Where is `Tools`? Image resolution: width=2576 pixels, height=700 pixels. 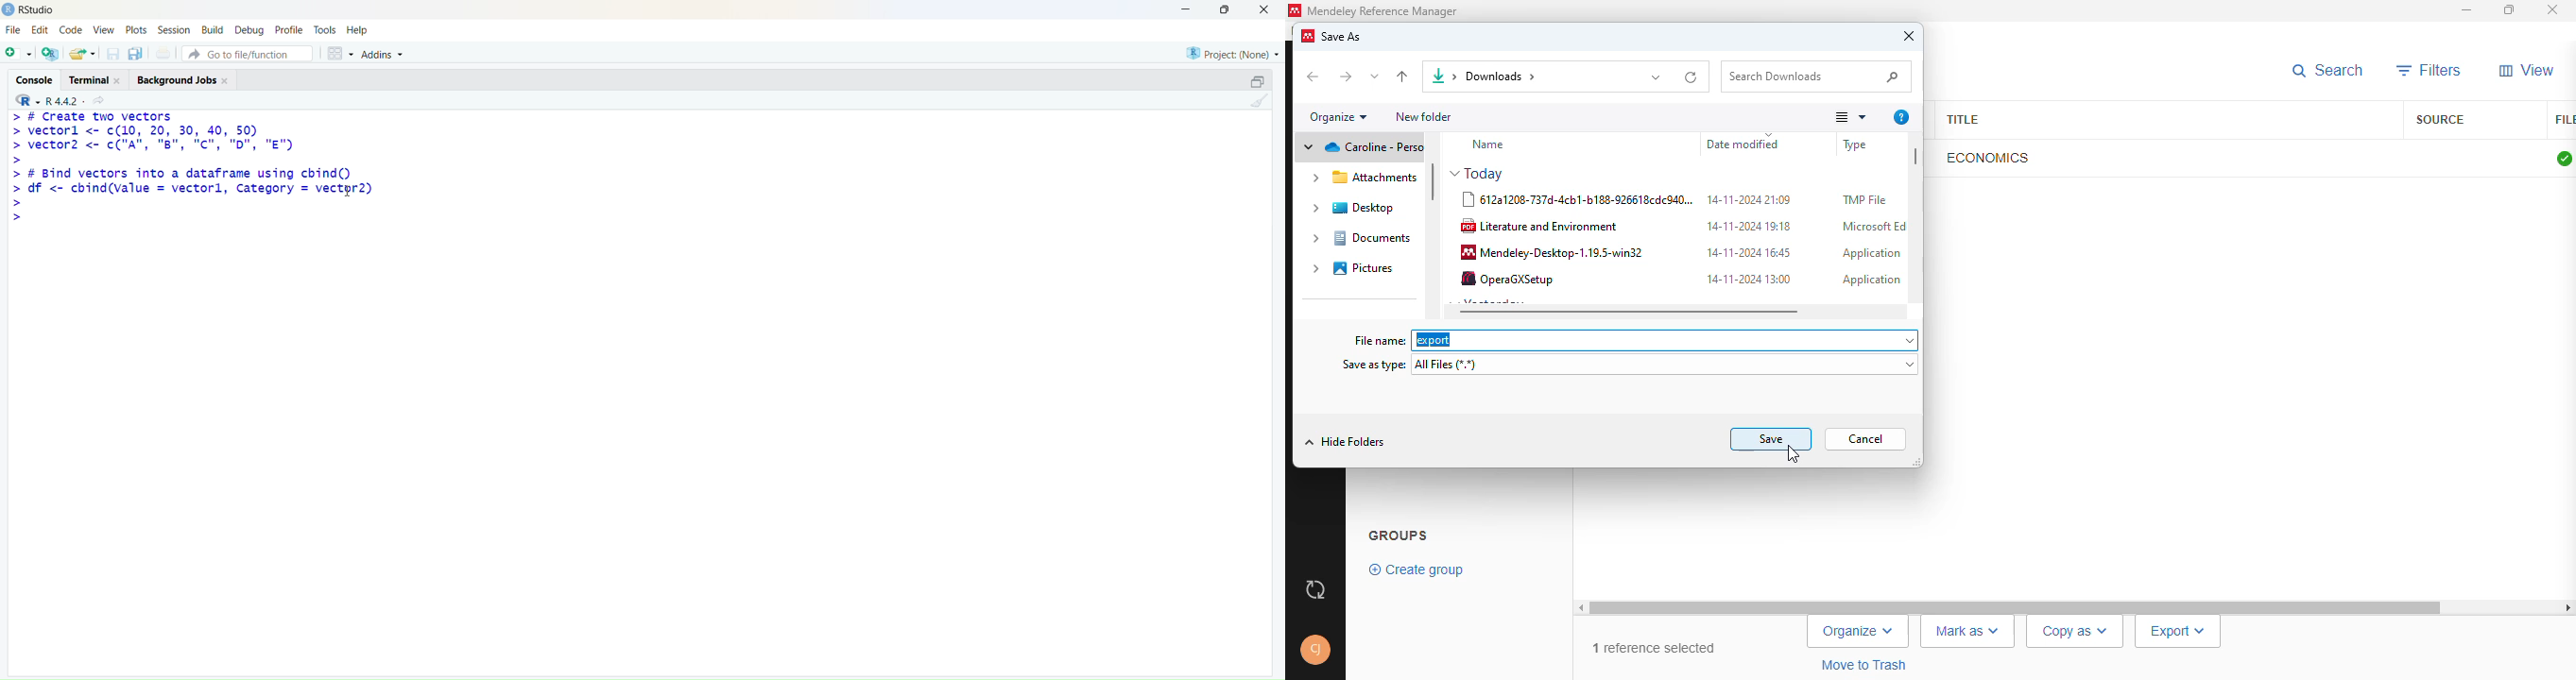 Tools is located at coordinates (325, 29).